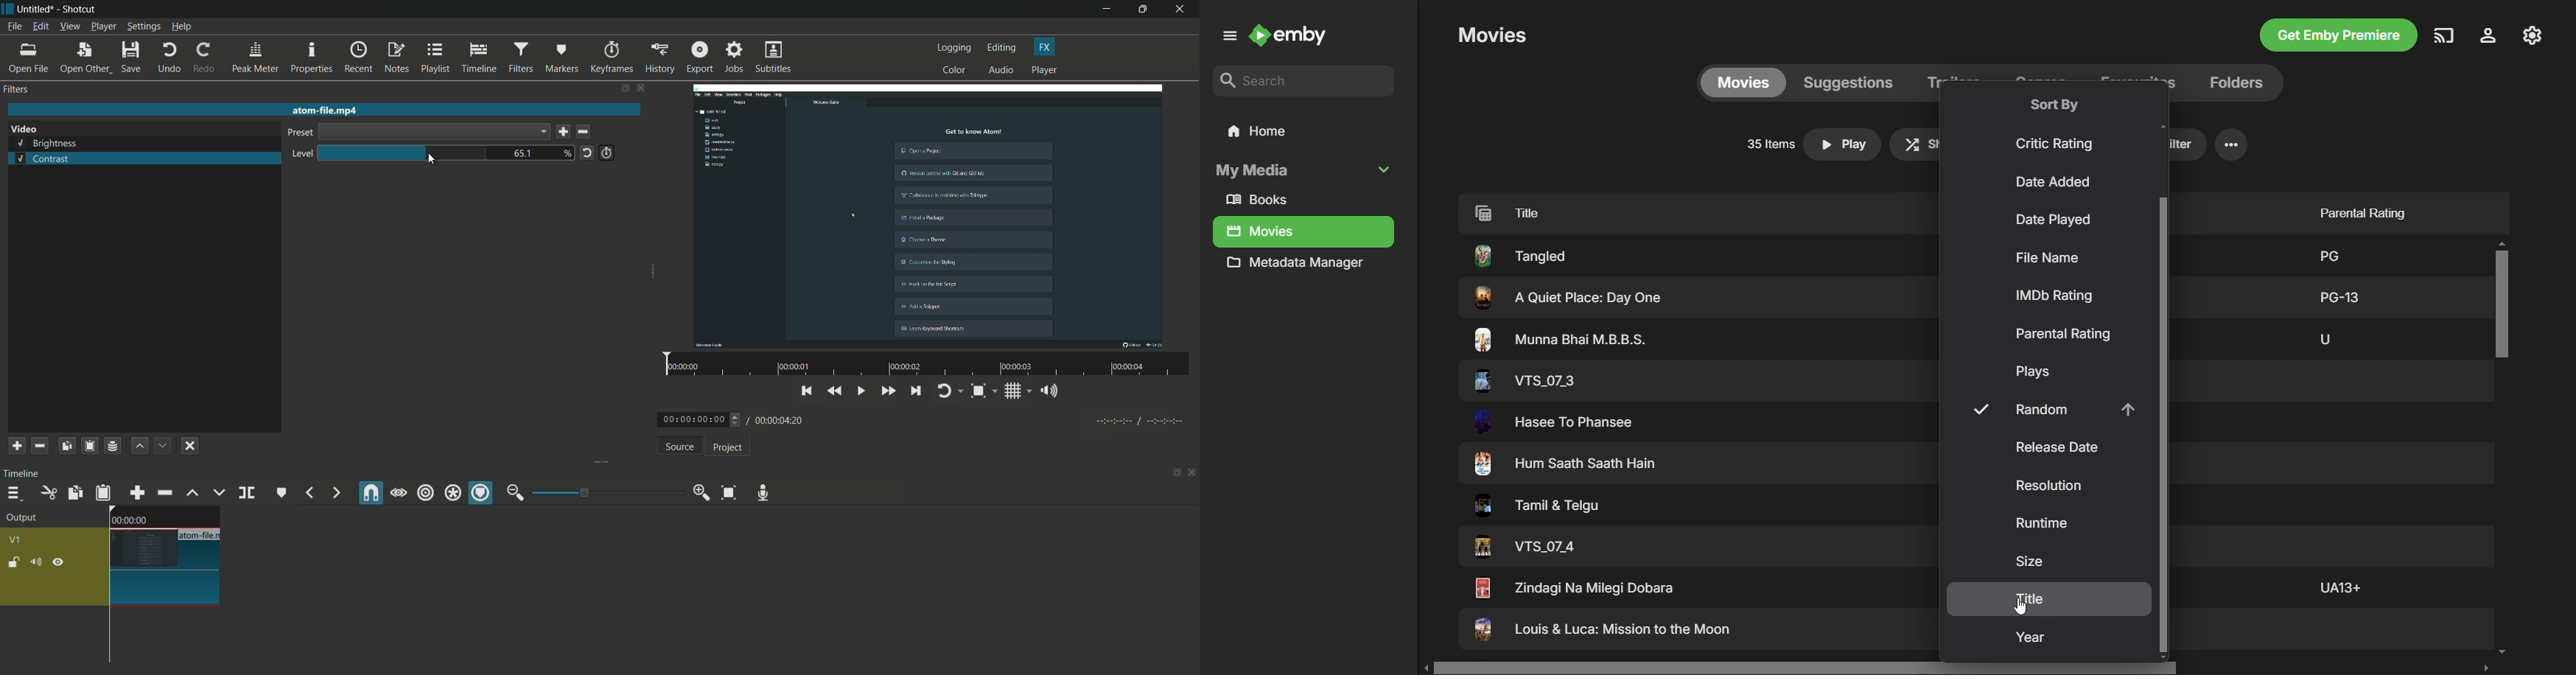 This screenshot has height=700, width=2576. I want to click on view menu, so click(69, 26).